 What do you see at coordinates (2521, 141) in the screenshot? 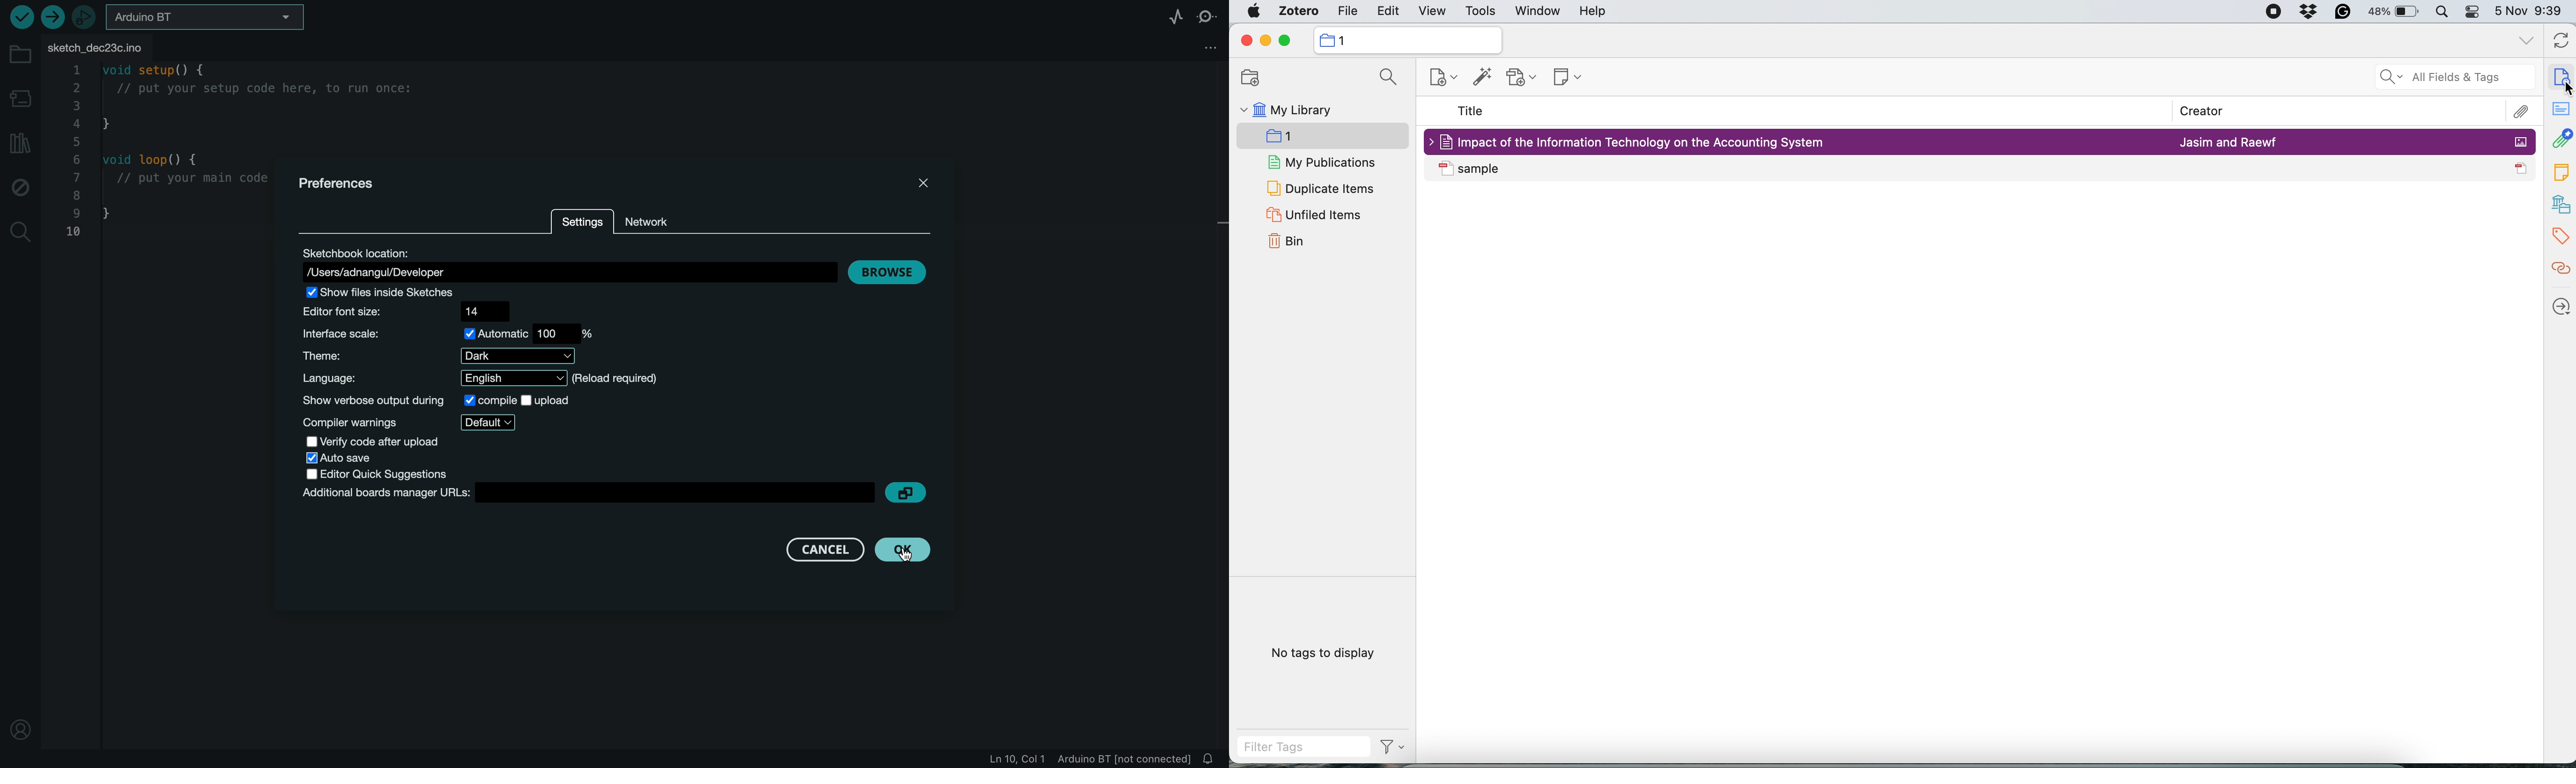
I see `image icon` at bounding box center [2521, 141].